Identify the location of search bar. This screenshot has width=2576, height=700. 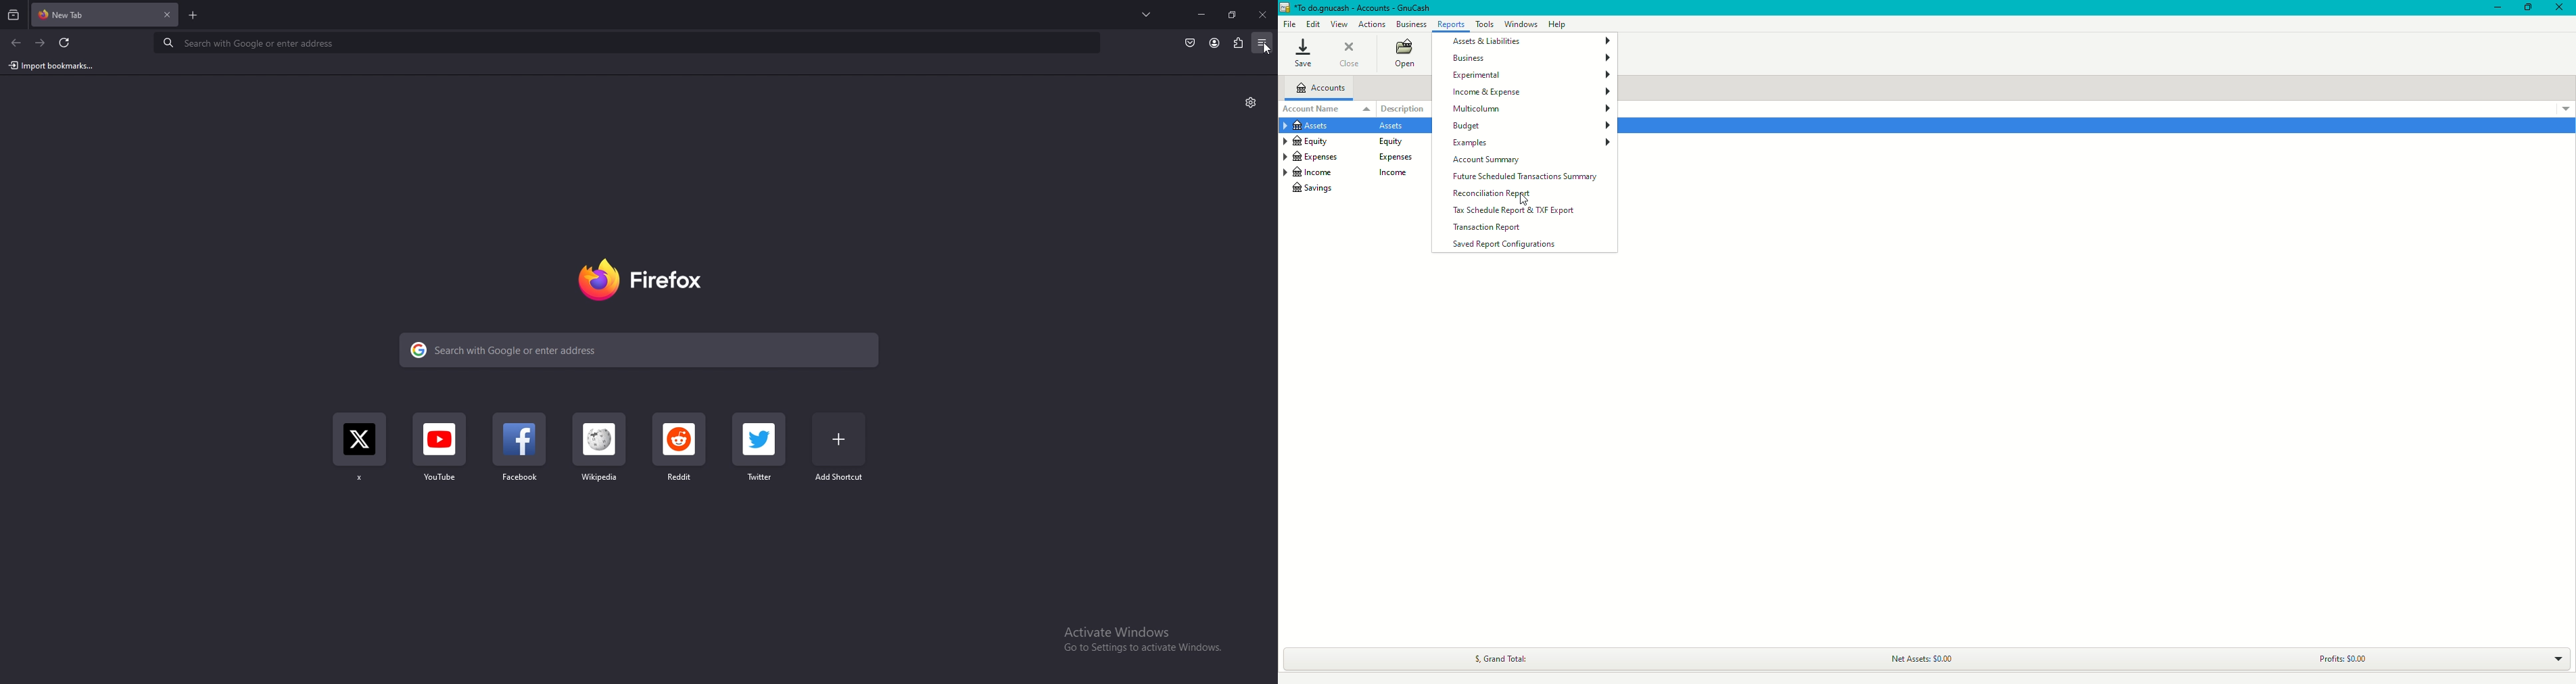
(639, 349).